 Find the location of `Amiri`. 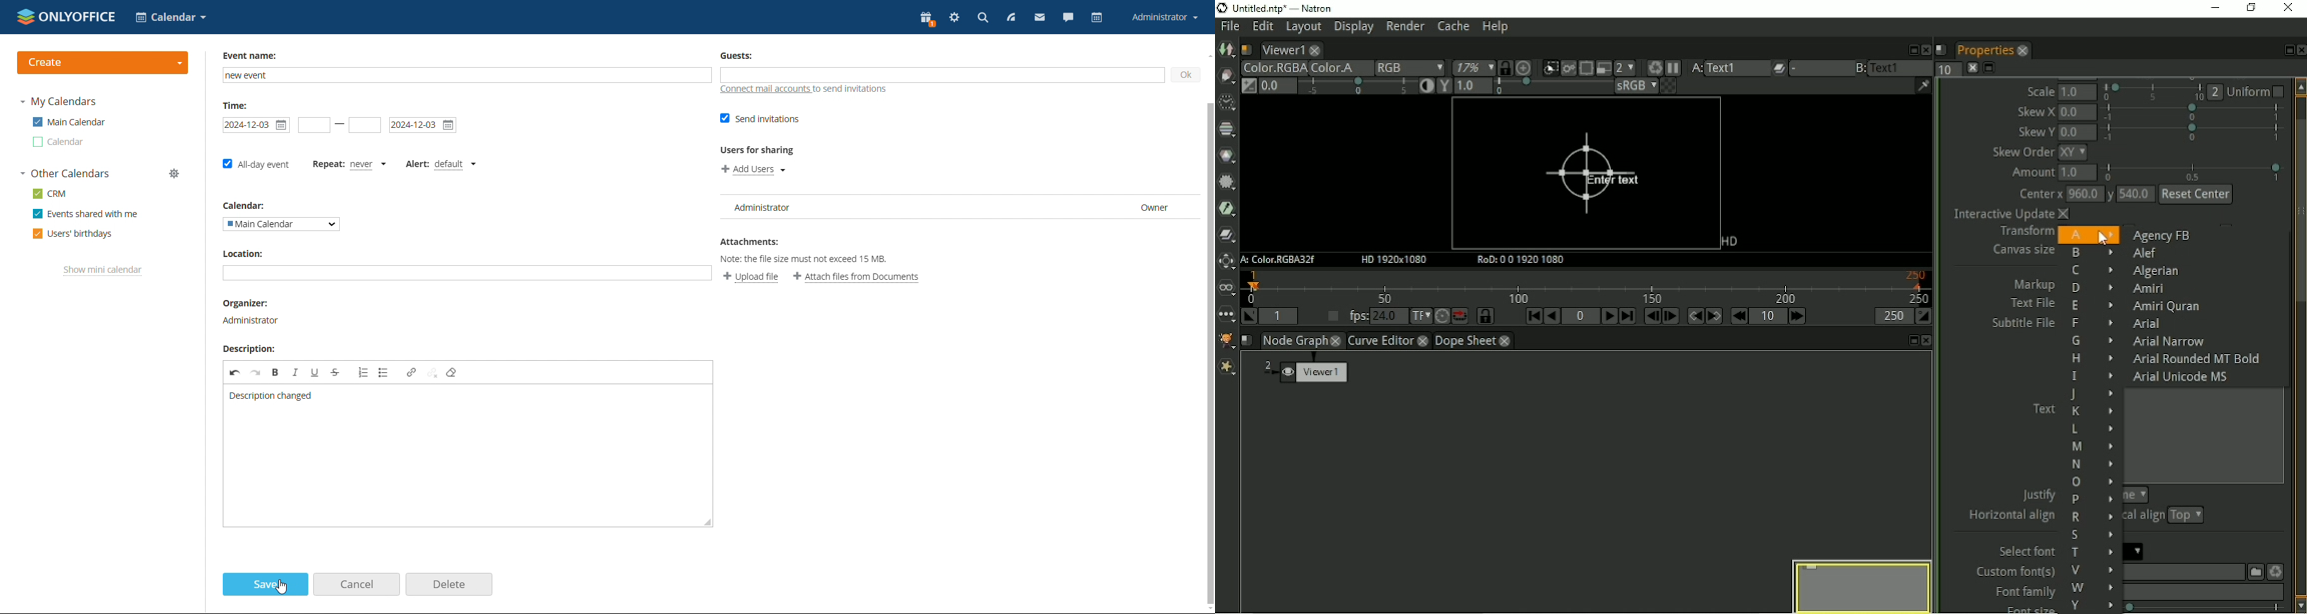

Amiri is located at coordinates (2150, 288).